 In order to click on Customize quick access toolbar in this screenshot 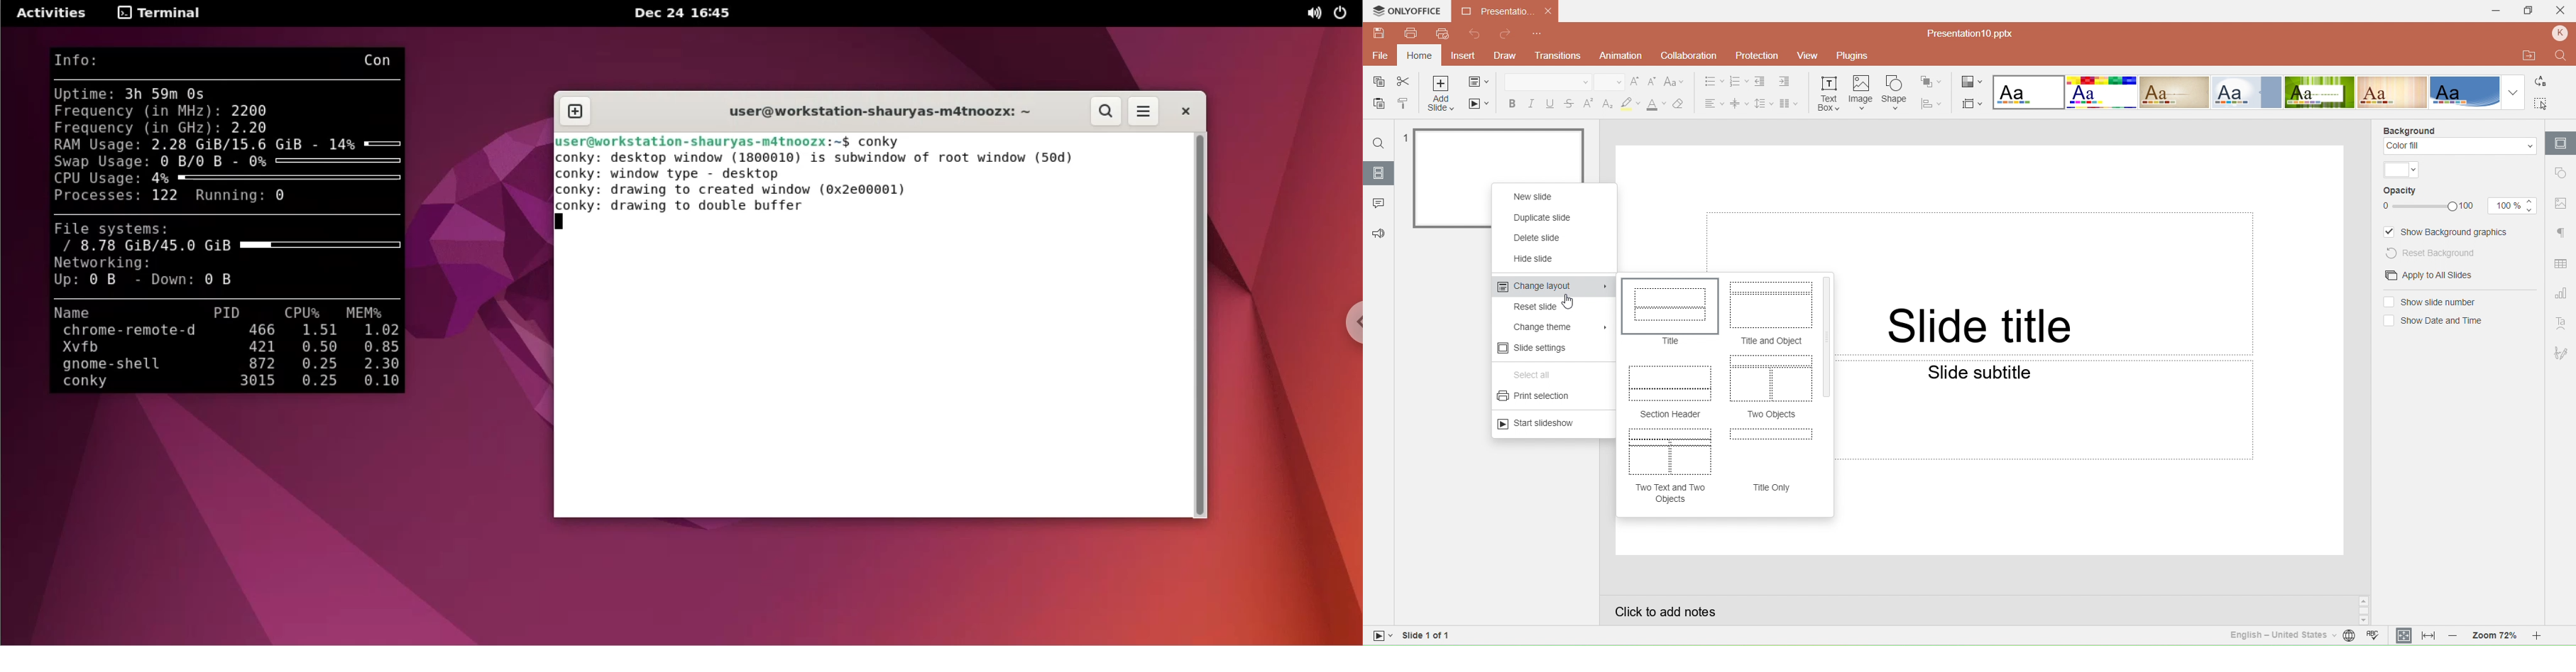, I will do `click(1538, 34)`.